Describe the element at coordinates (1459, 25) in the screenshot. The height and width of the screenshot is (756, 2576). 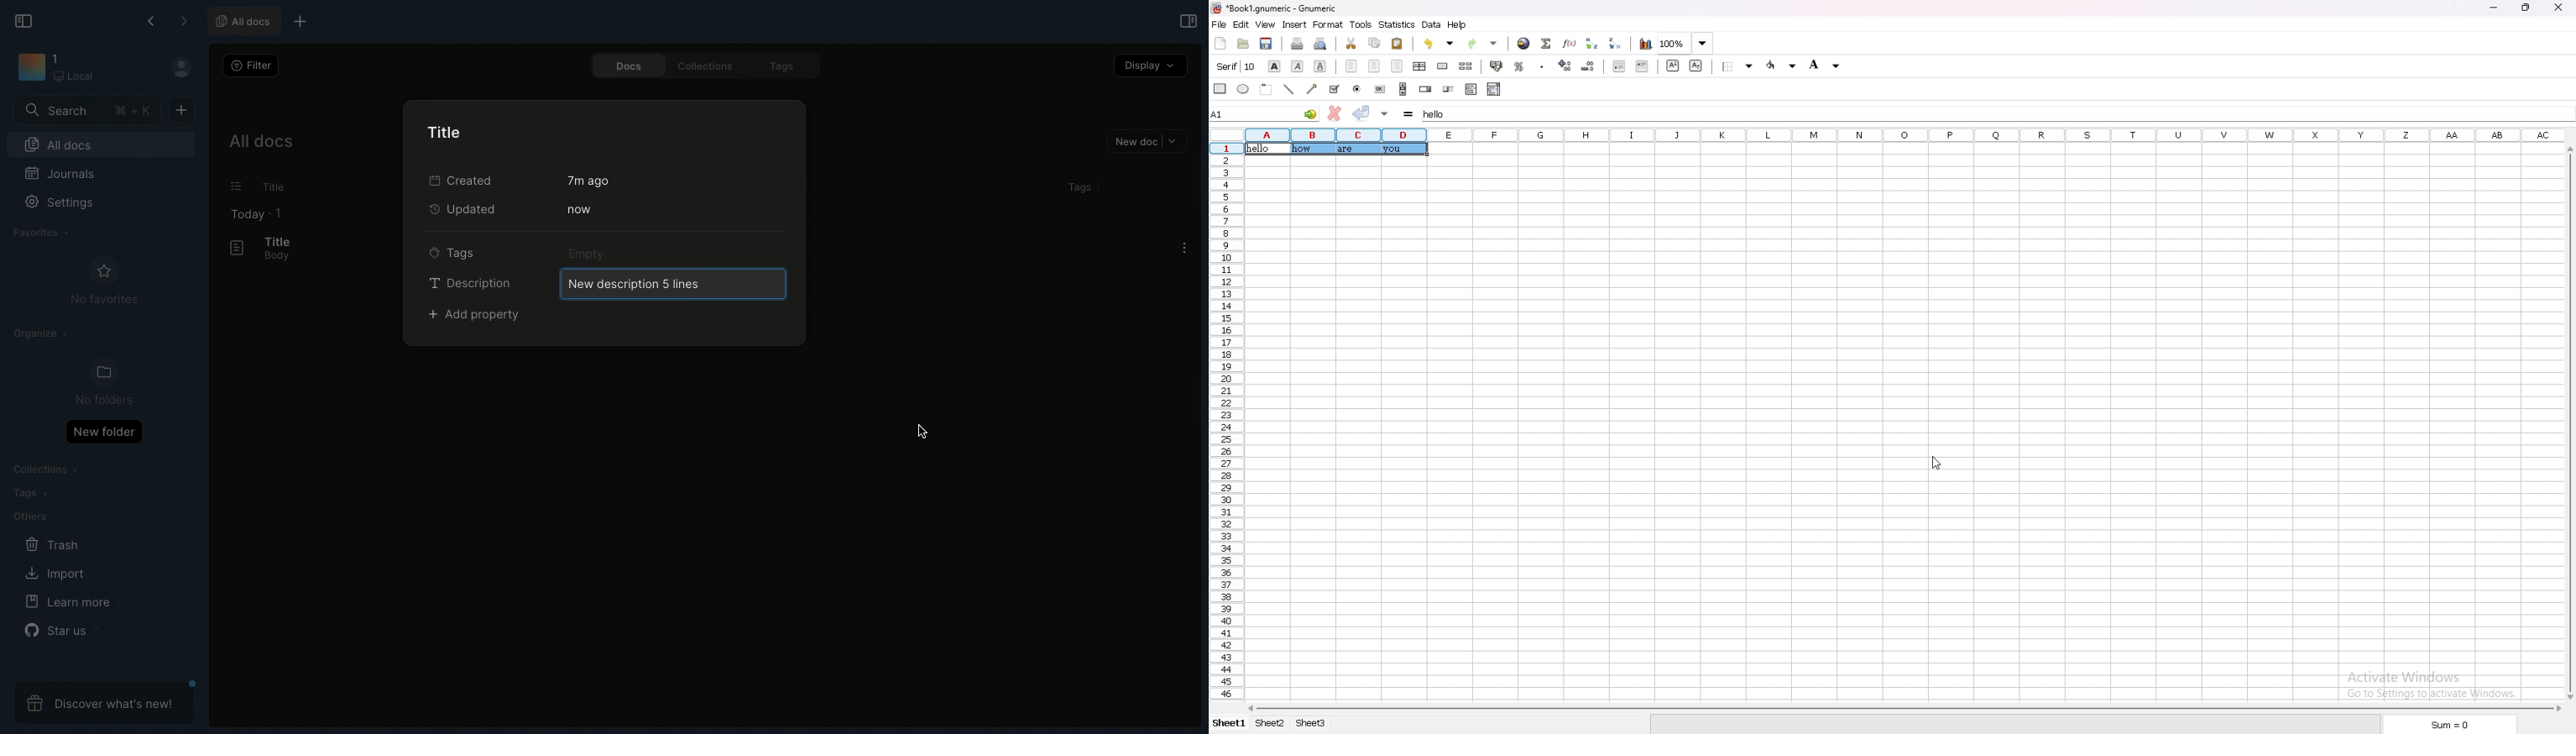
I see `help` at that location.